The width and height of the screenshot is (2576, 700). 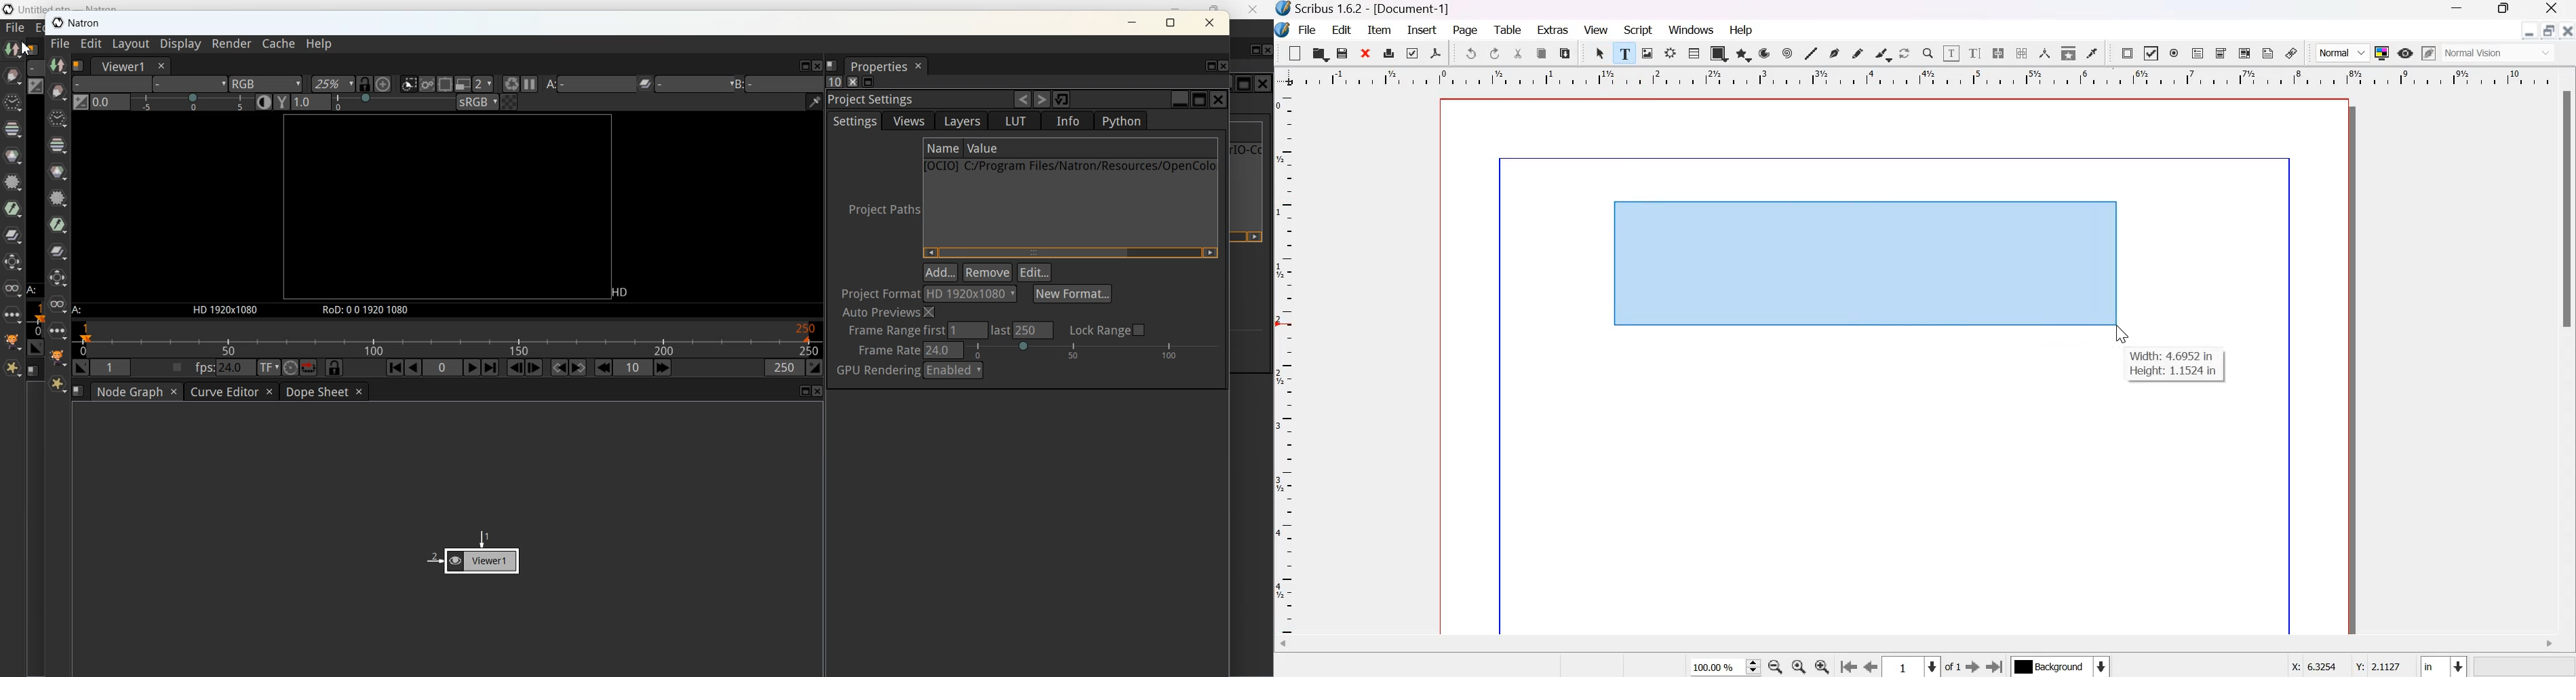 I want to click on close, so click(x=1367, y=52).